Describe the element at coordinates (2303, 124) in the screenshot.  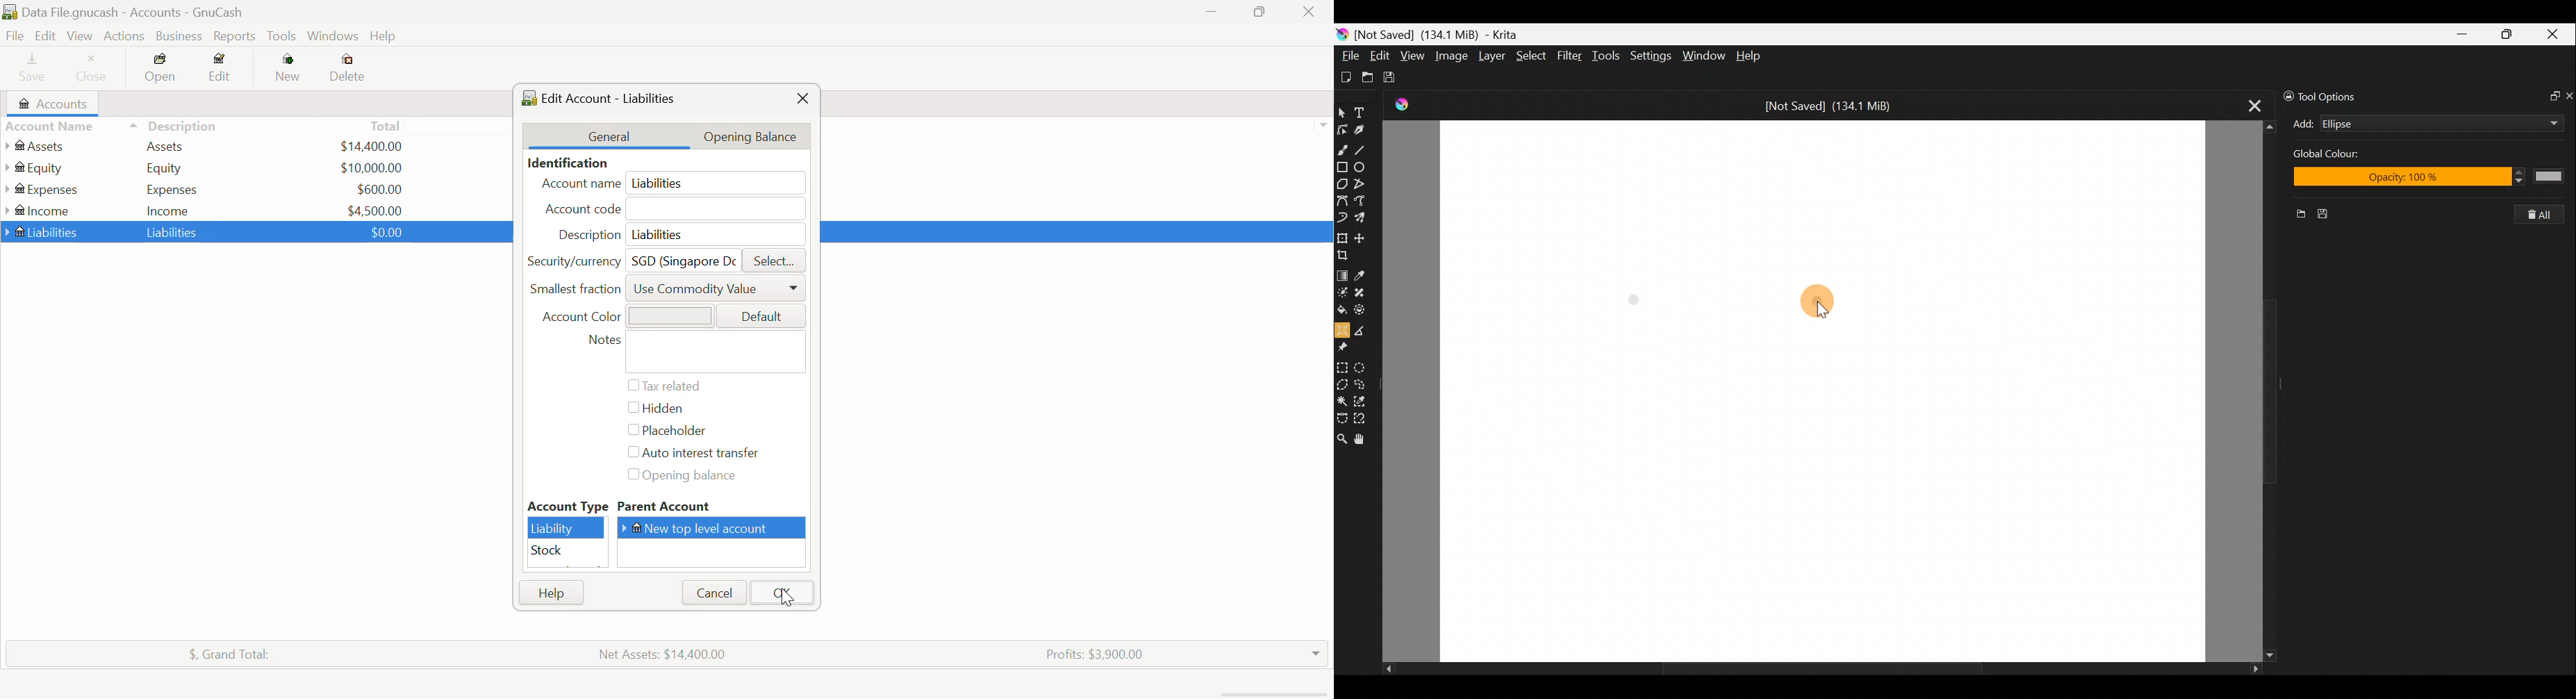
I see `Add` at that location.